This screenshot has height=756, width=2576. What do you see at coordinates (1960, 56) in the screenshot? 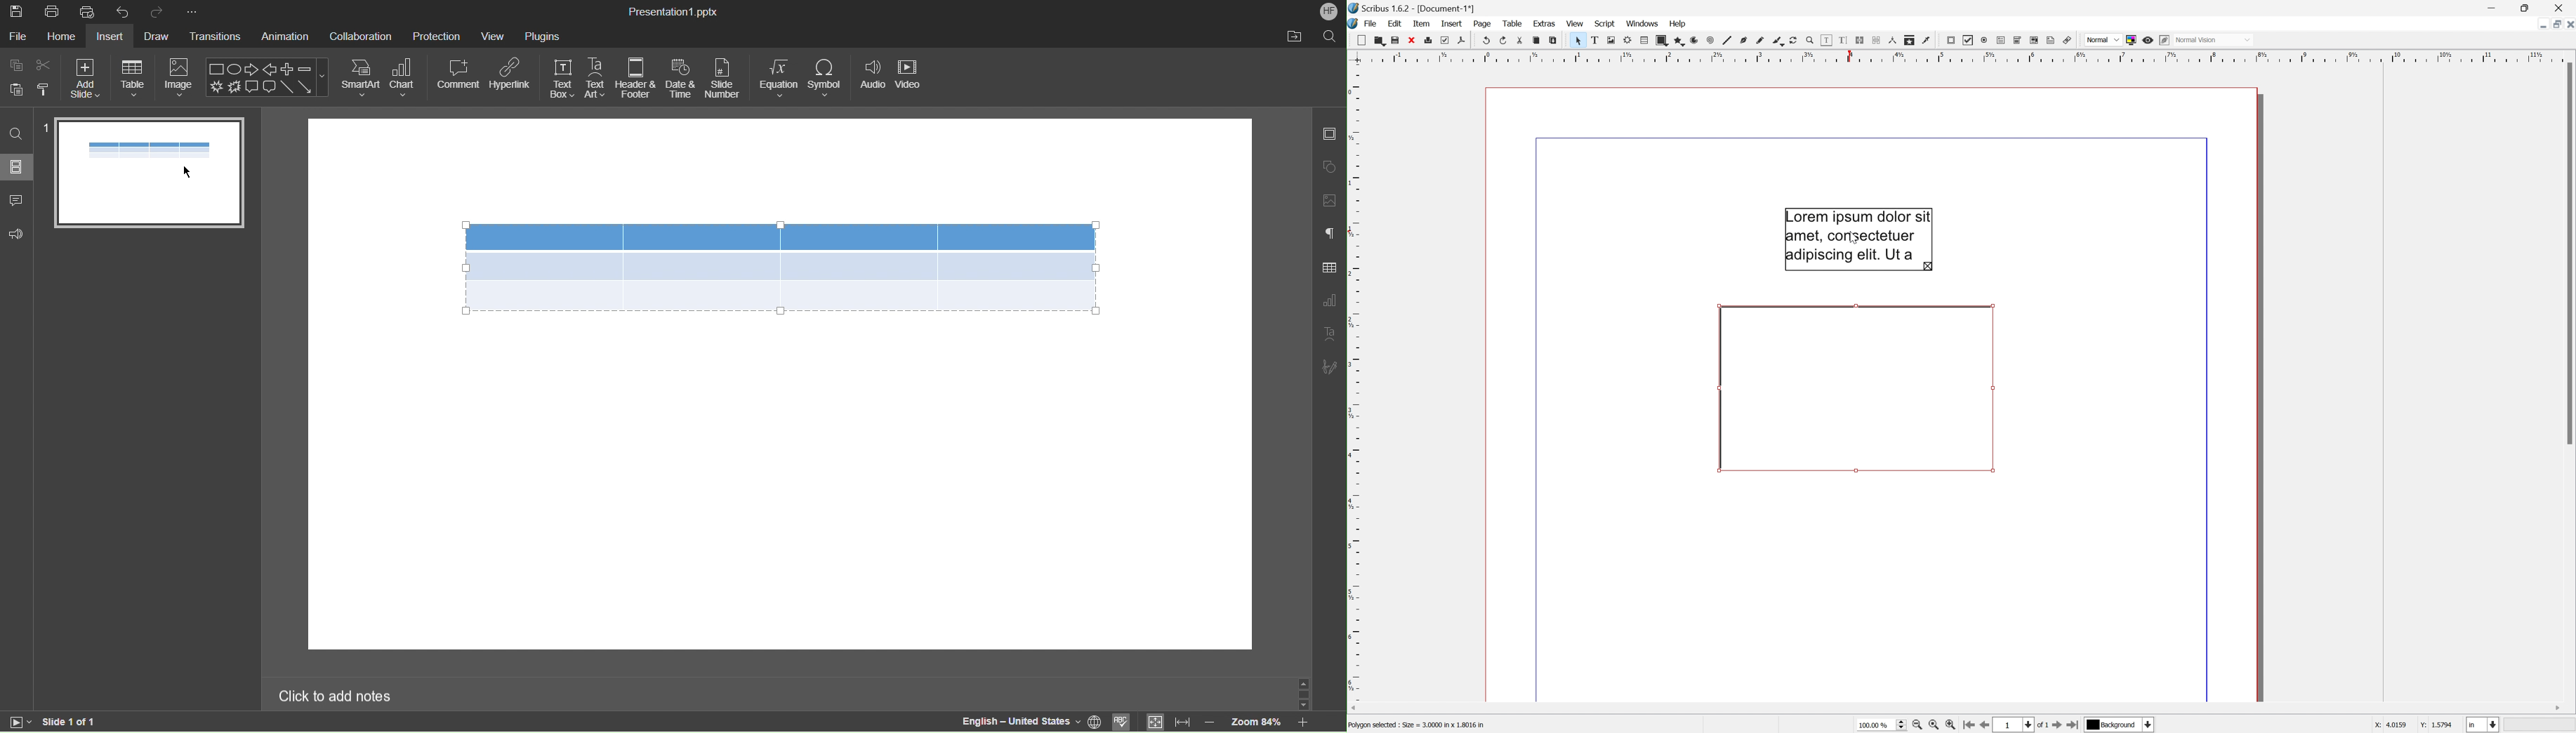
I see `Scale` at bounding box center [1960, 56].